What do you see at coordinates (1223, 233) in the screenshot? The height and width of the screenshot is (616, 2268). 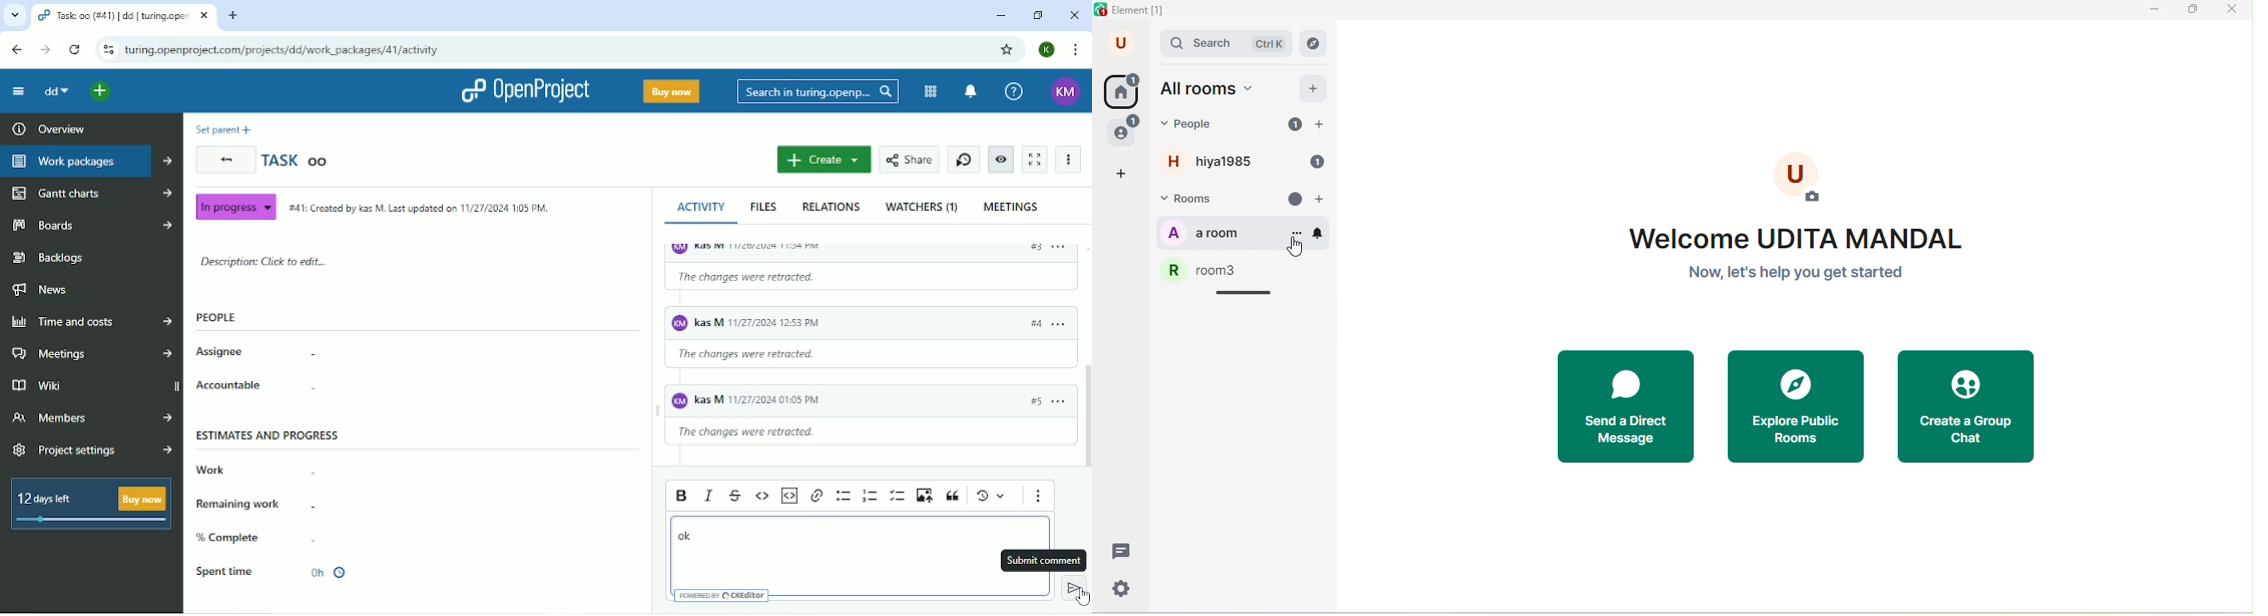 I see `a room` at bounding box center [1223, 233].